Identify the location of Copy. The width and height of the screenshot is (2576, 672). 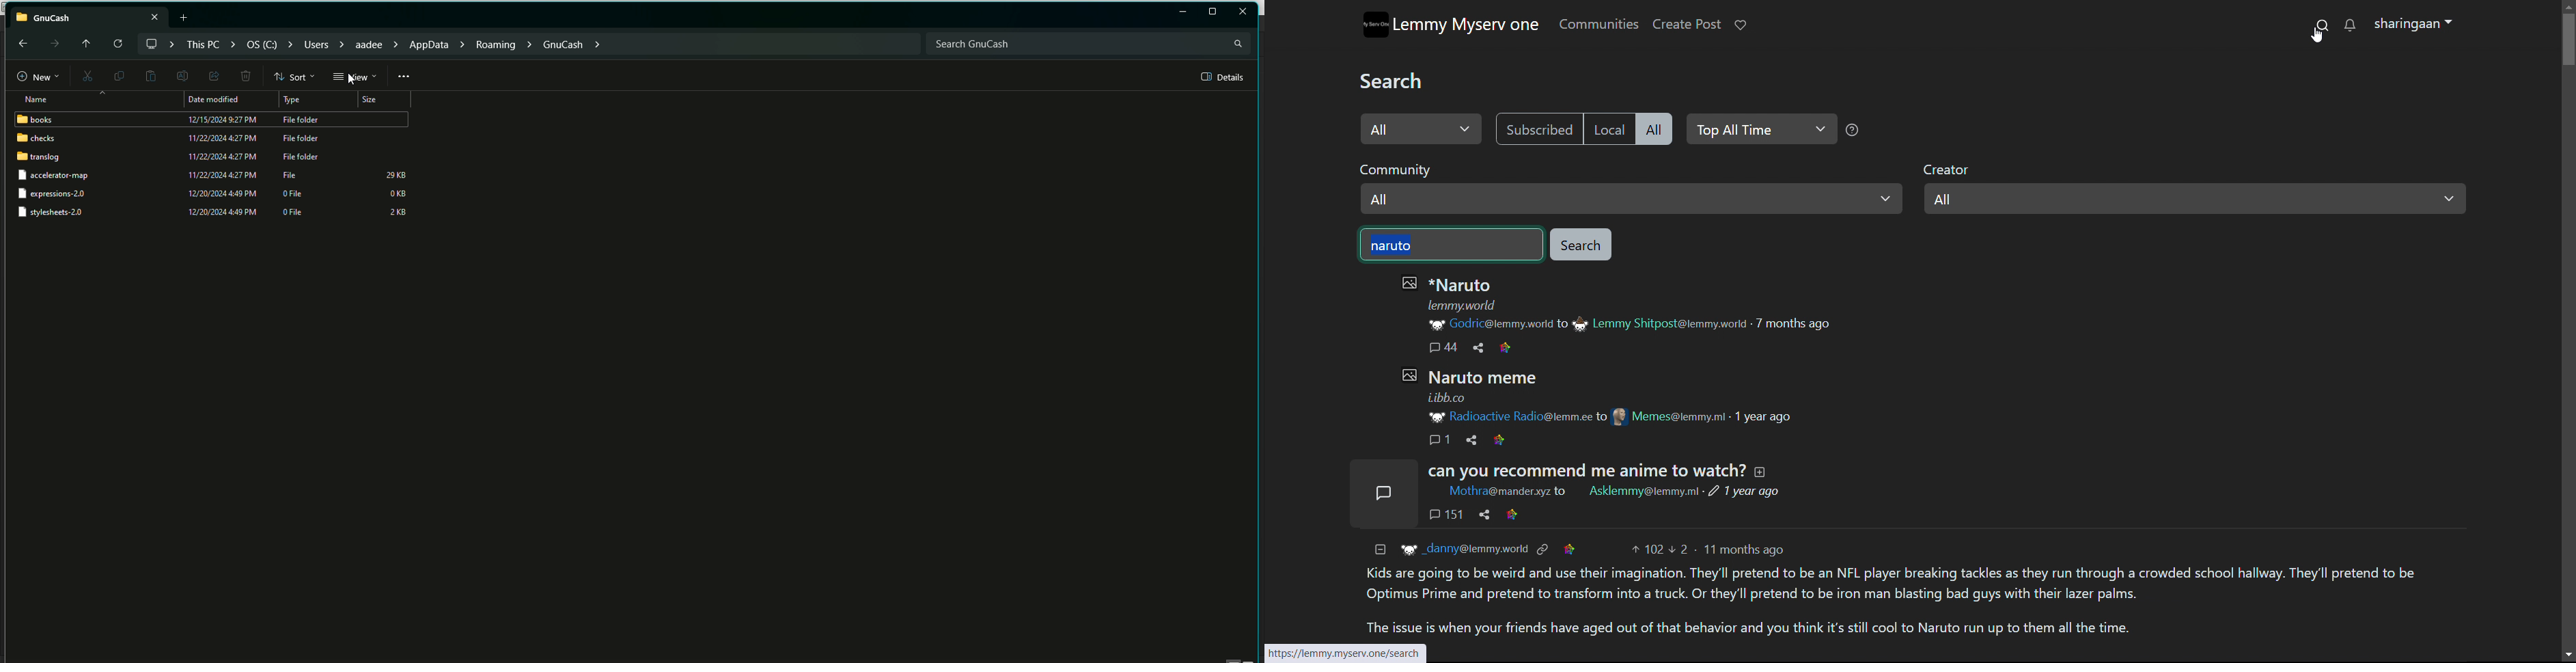
(117, 75).